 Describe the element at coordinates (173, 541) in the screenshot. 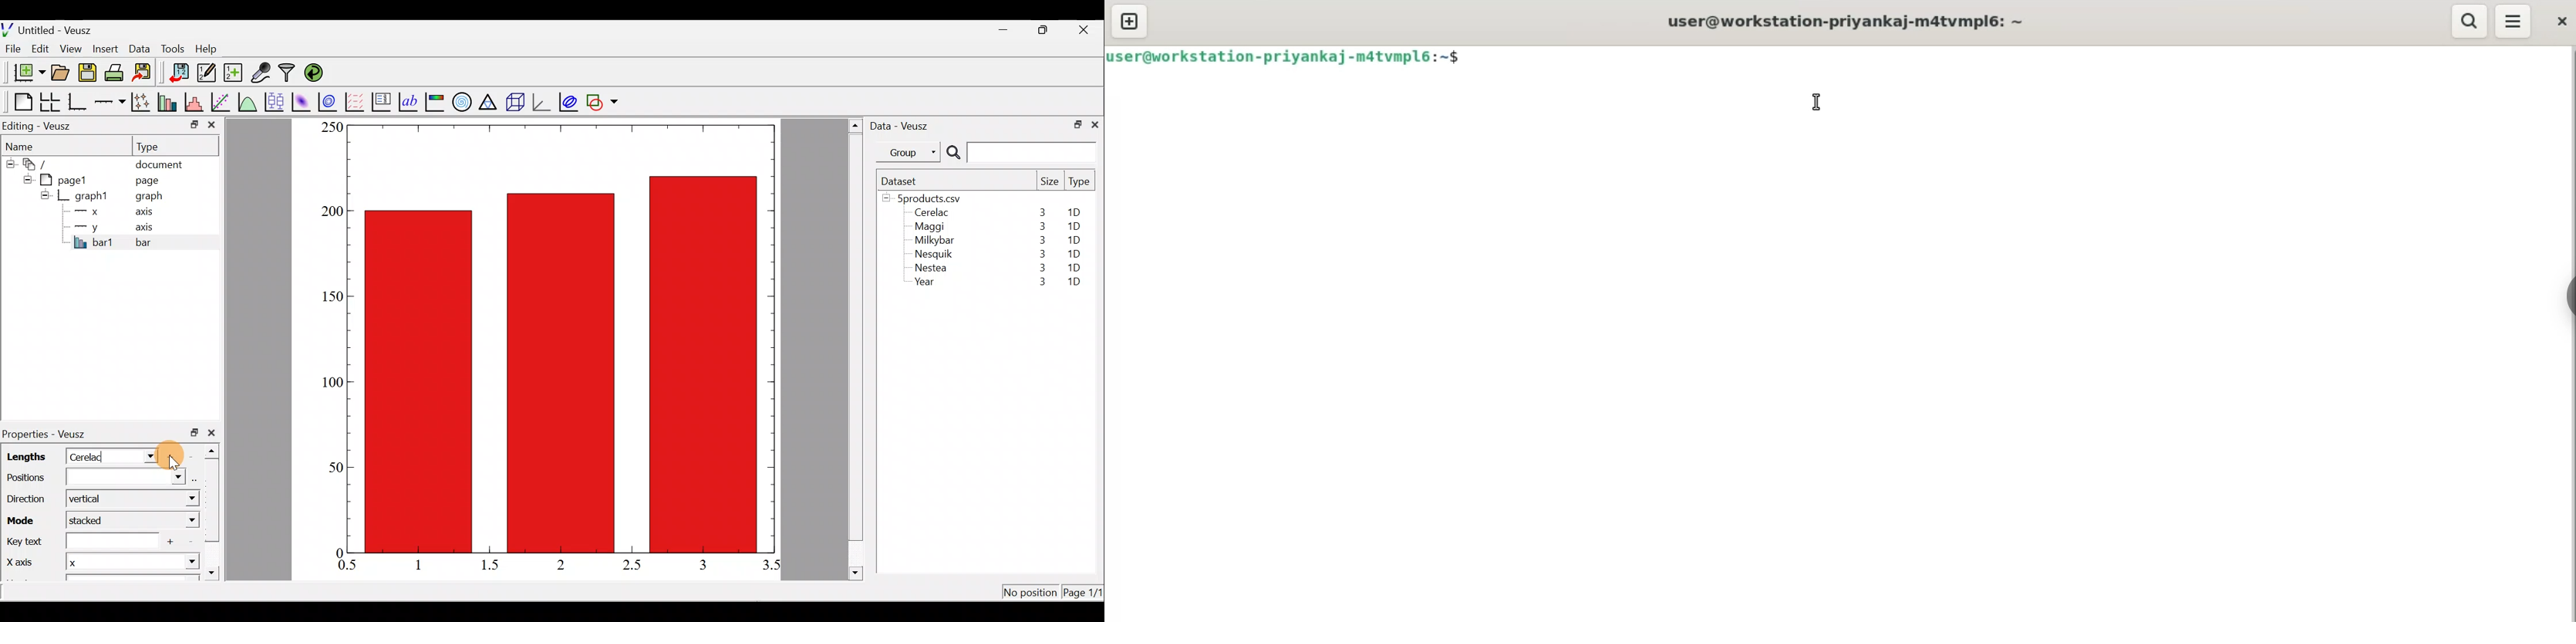

I see `add another item` at that location.